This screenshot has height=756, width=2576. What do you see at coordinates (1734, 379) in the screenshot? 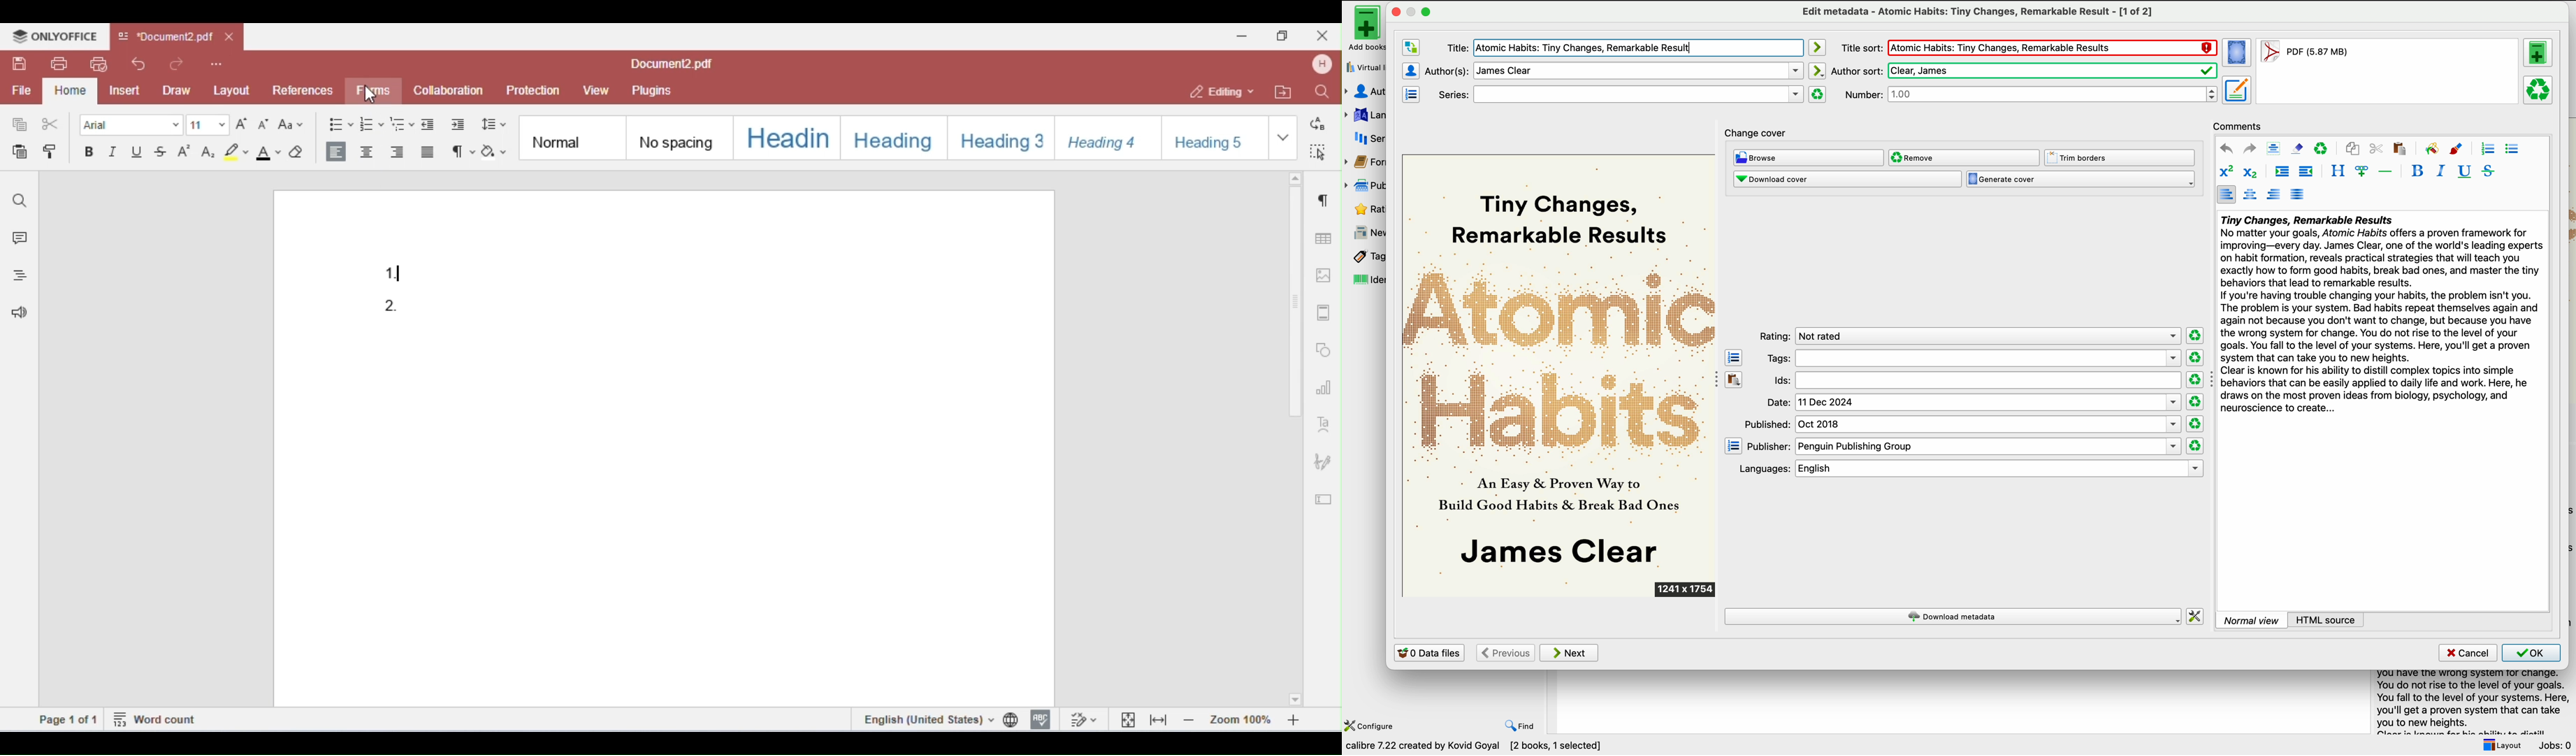
I see `paste the contents of the clipboard` at bounding box center [1734, 379].